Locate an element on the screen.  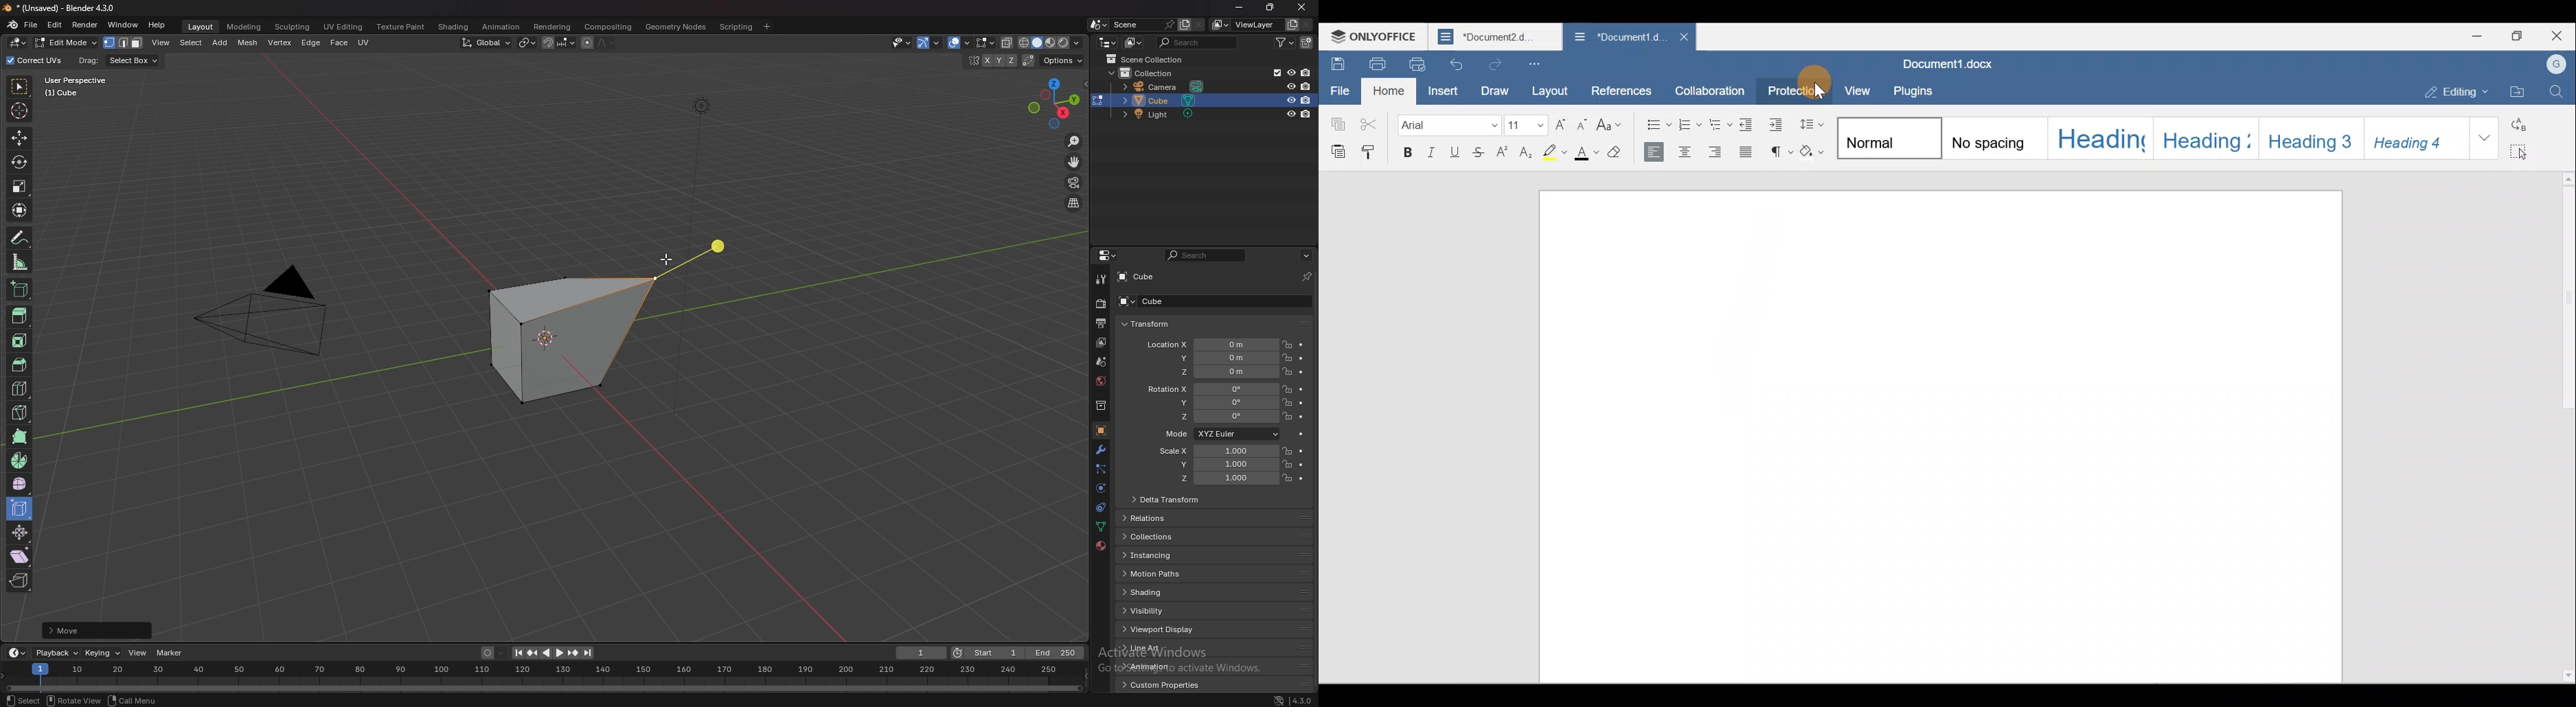
lock is located at coordinates (1286, 371).